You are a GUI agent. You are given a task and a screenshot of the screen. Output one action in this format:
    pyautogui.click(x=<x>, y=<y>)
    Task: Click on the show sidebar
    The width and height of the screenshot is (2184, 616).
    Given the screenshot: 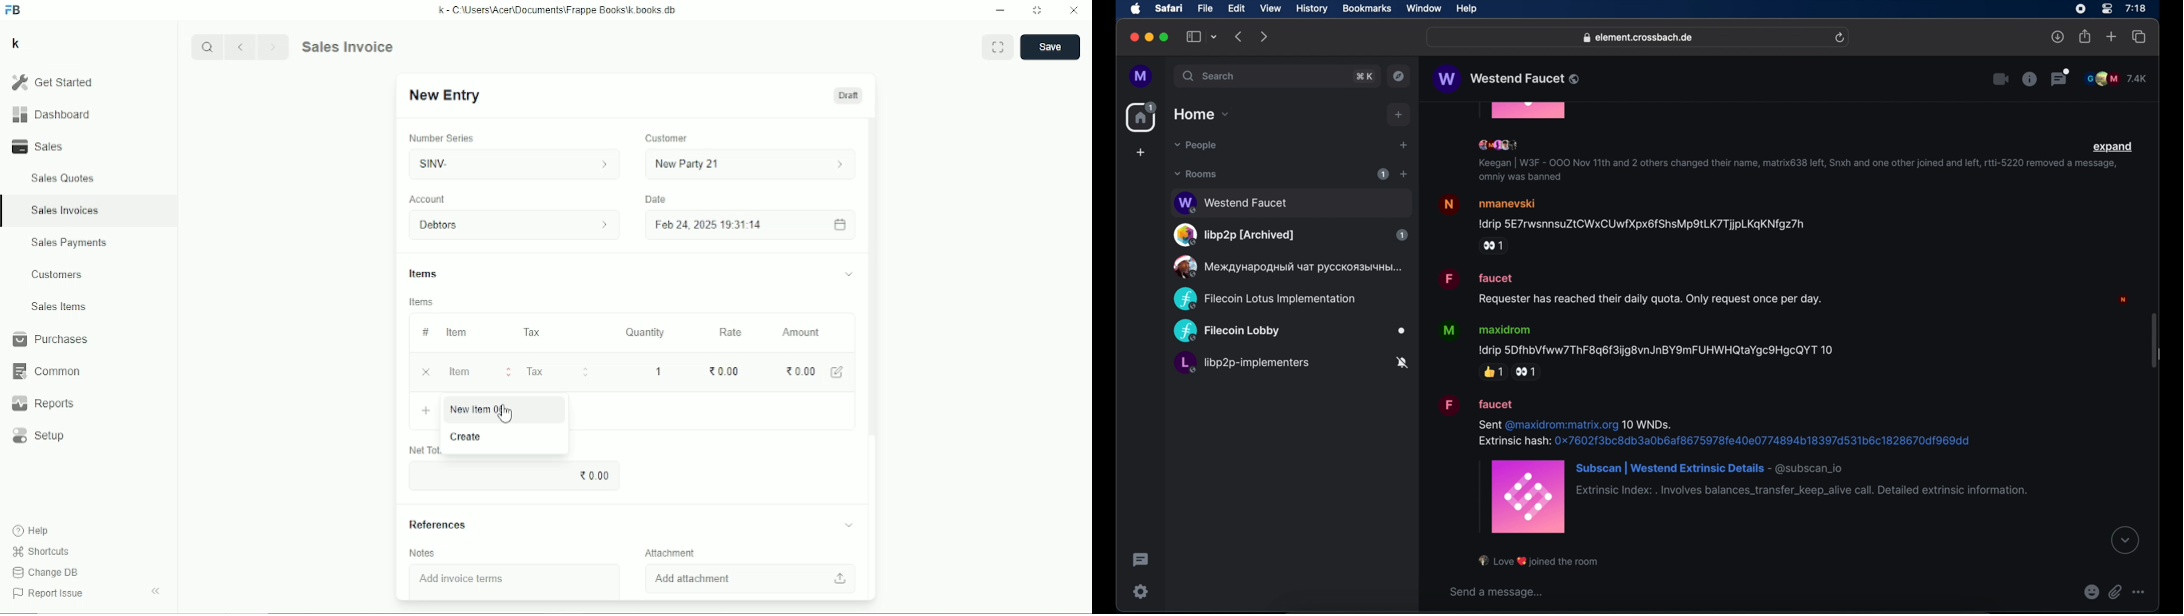 What is the action you would take?
    pyautogui.click(x=1194, y=36)
    